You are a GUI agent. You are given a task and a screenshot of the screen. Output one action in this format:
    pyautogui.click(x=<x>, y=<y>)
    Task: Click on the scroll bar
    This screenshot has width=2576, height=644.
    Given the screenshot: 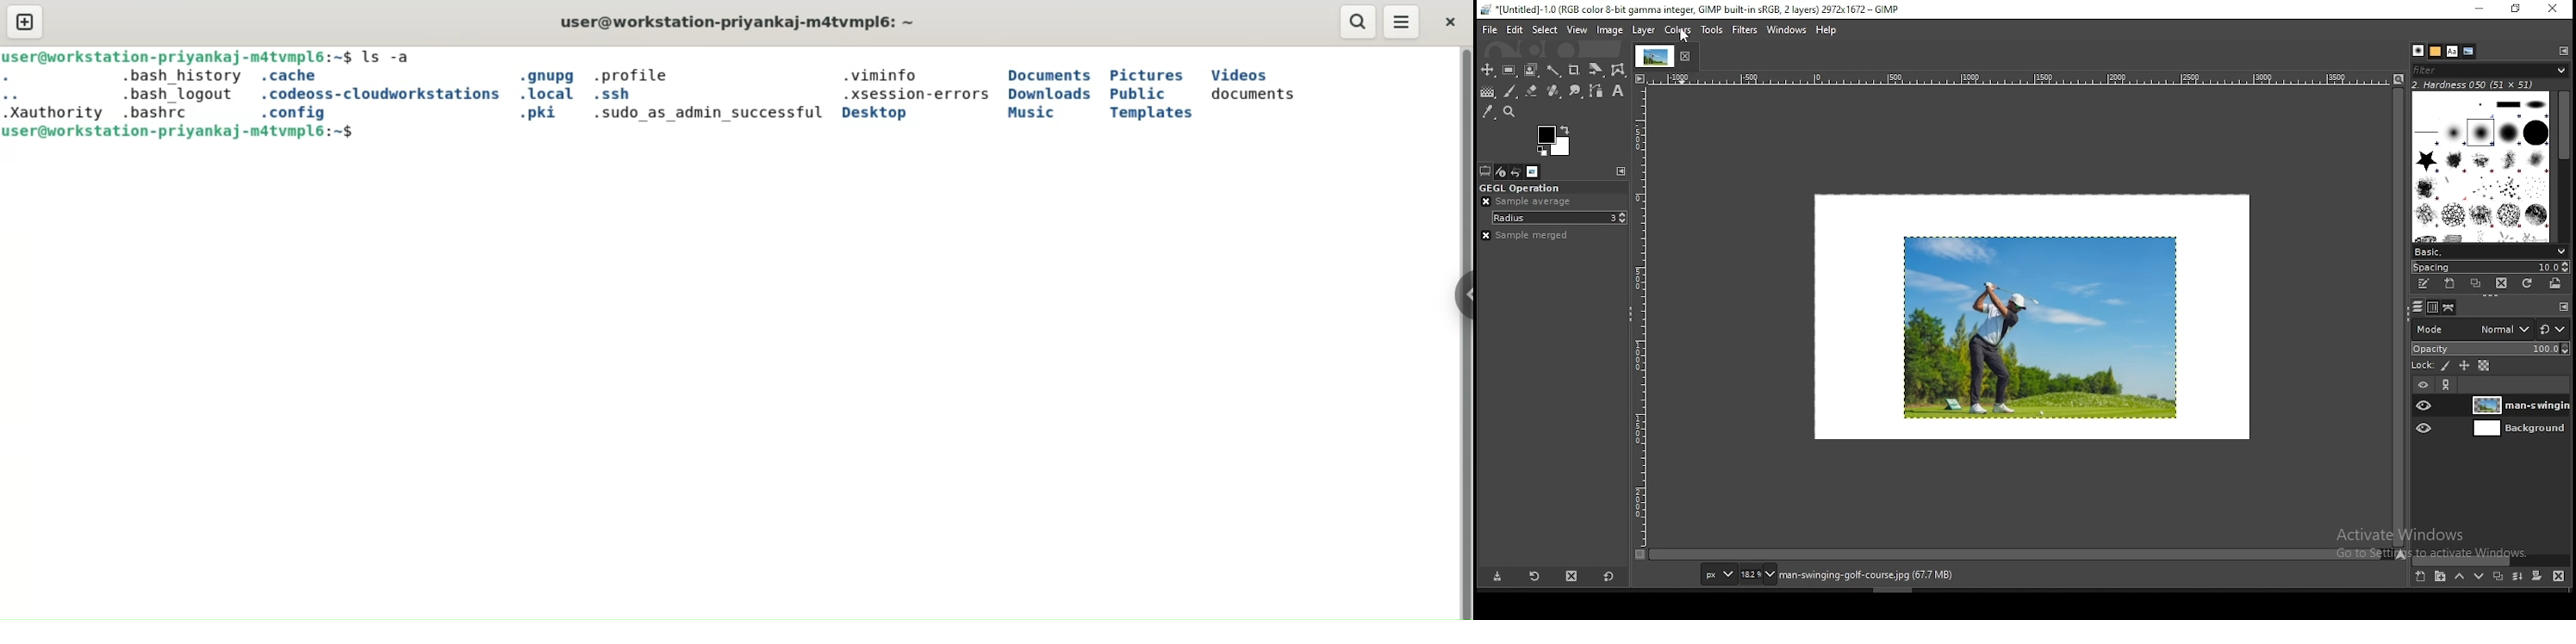 What is the action you would take?
    pyautogui.click(x=2398, y=318)
    